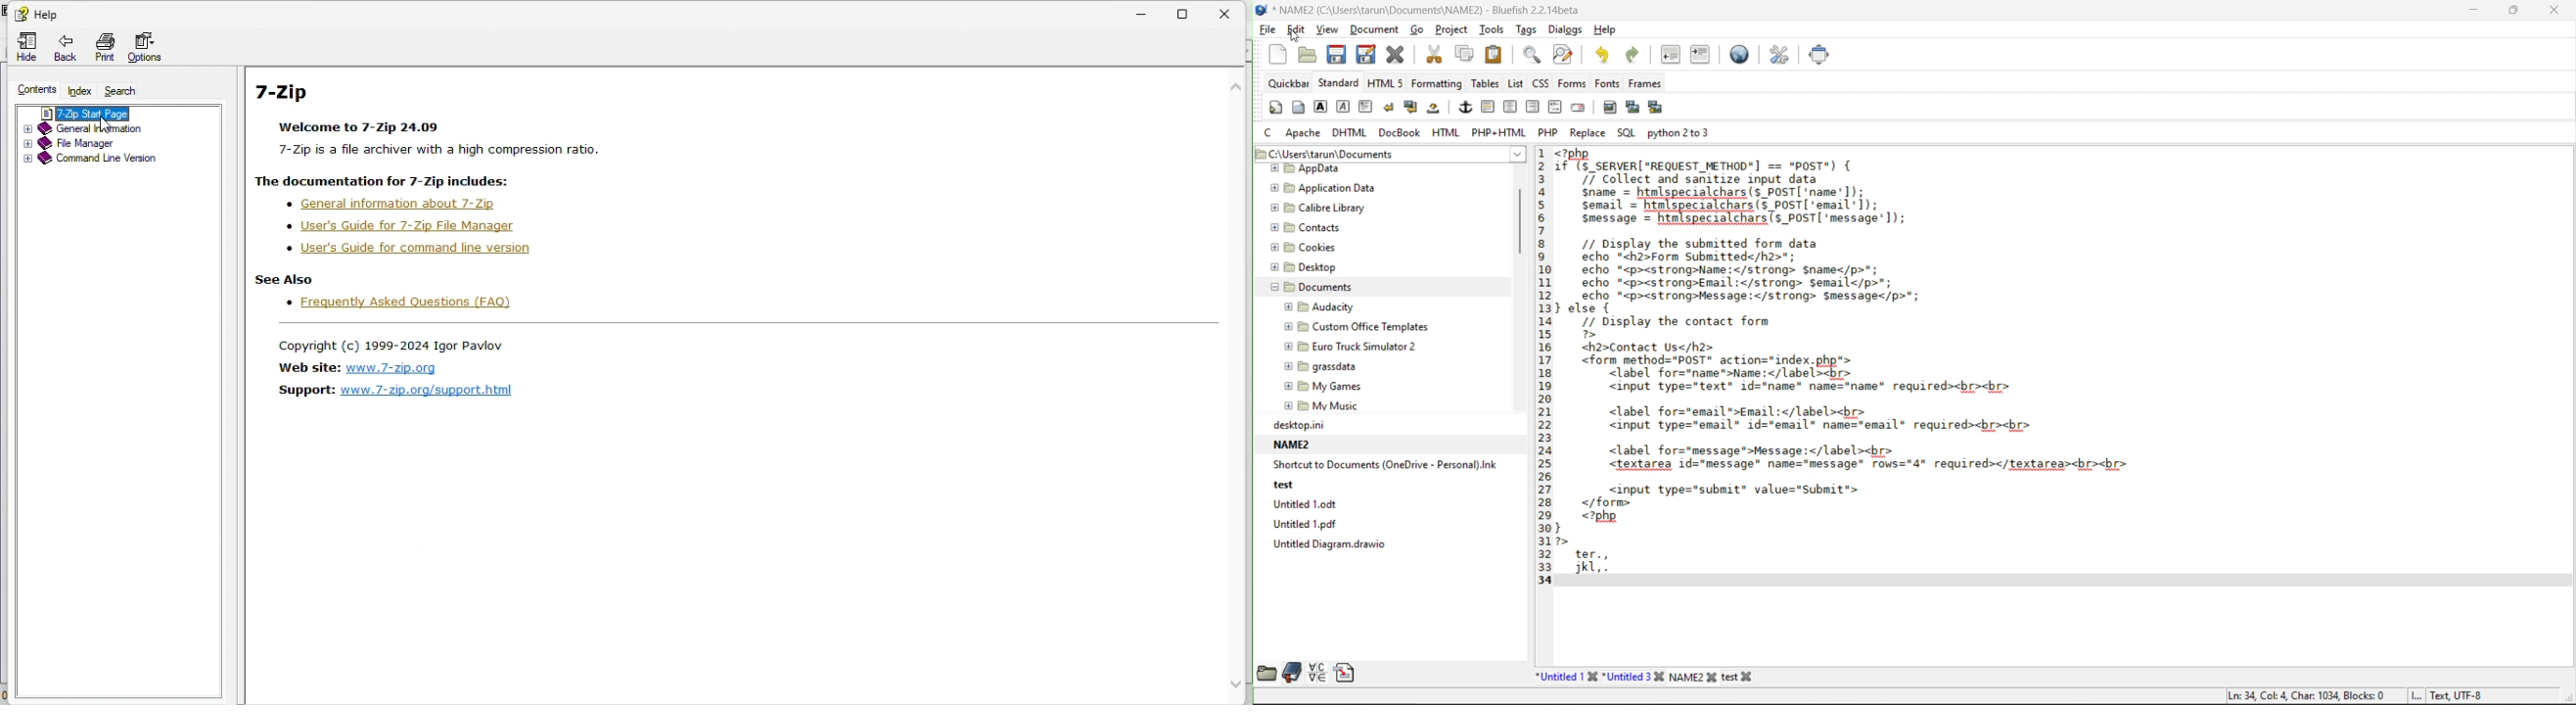  Describe the element at coordinates (1322, 305) in the screenshot. I see `Audacity` at that location.